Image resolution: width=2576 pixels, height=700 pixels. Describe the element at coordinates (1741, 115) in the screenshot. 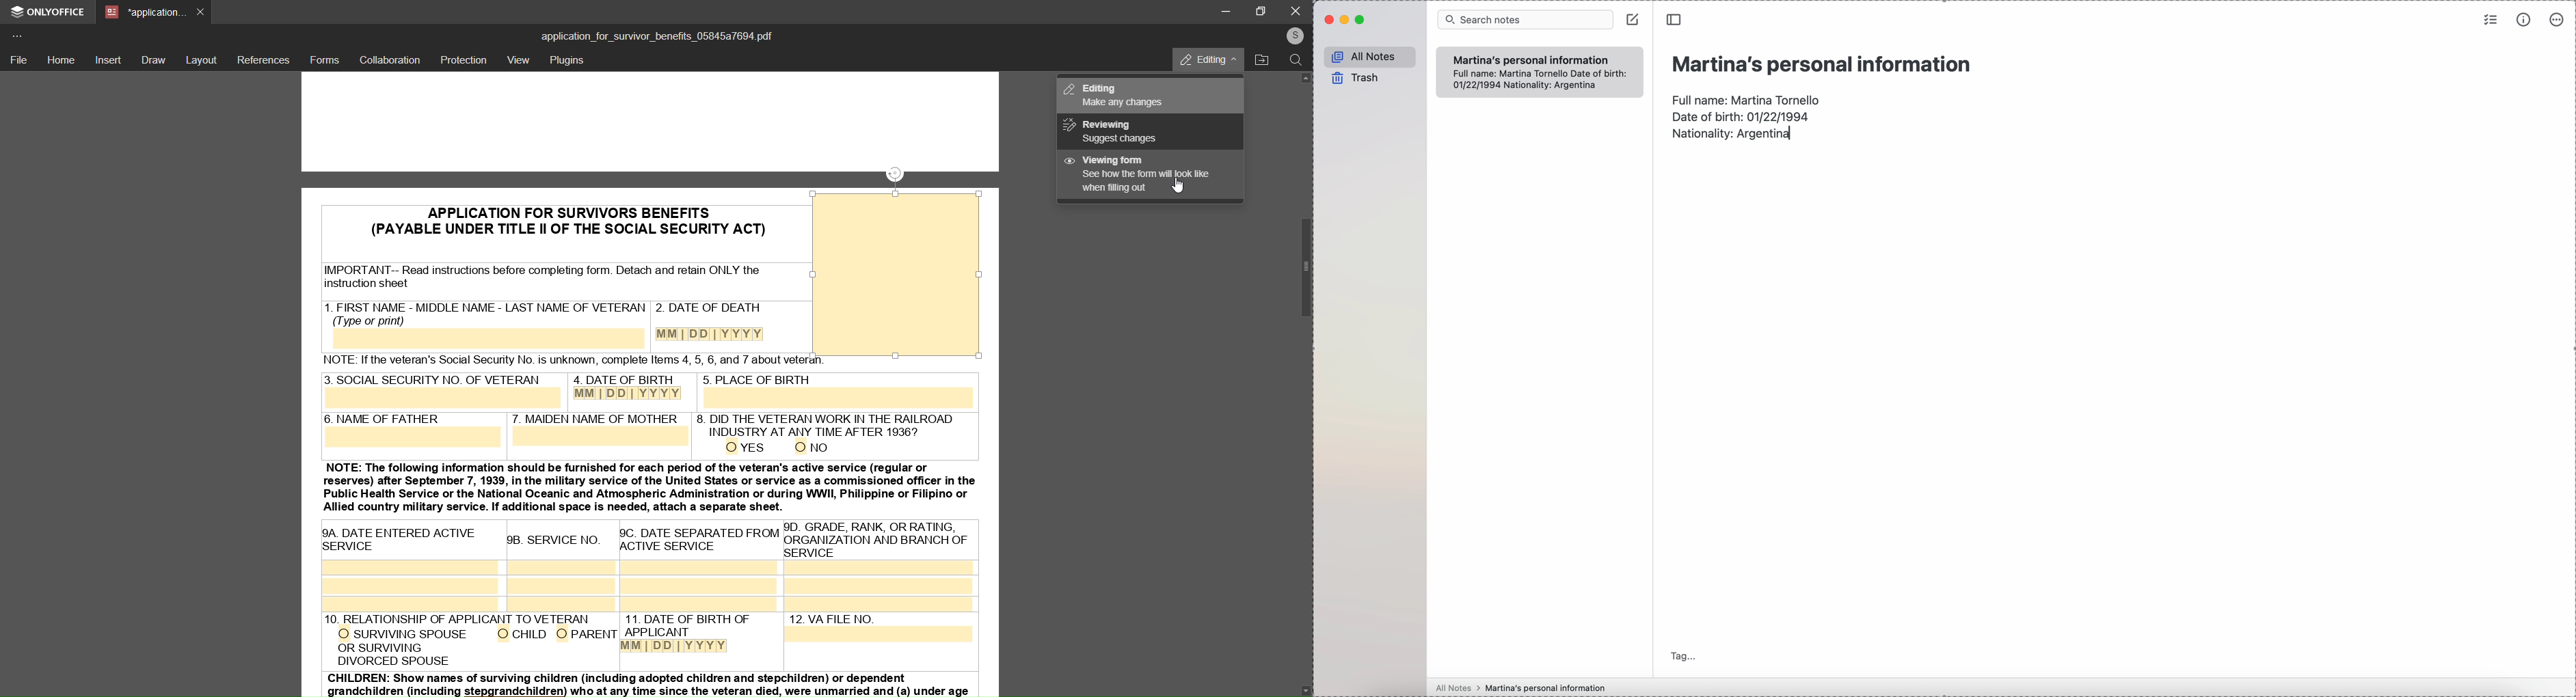

I see `date of birth` at that location.